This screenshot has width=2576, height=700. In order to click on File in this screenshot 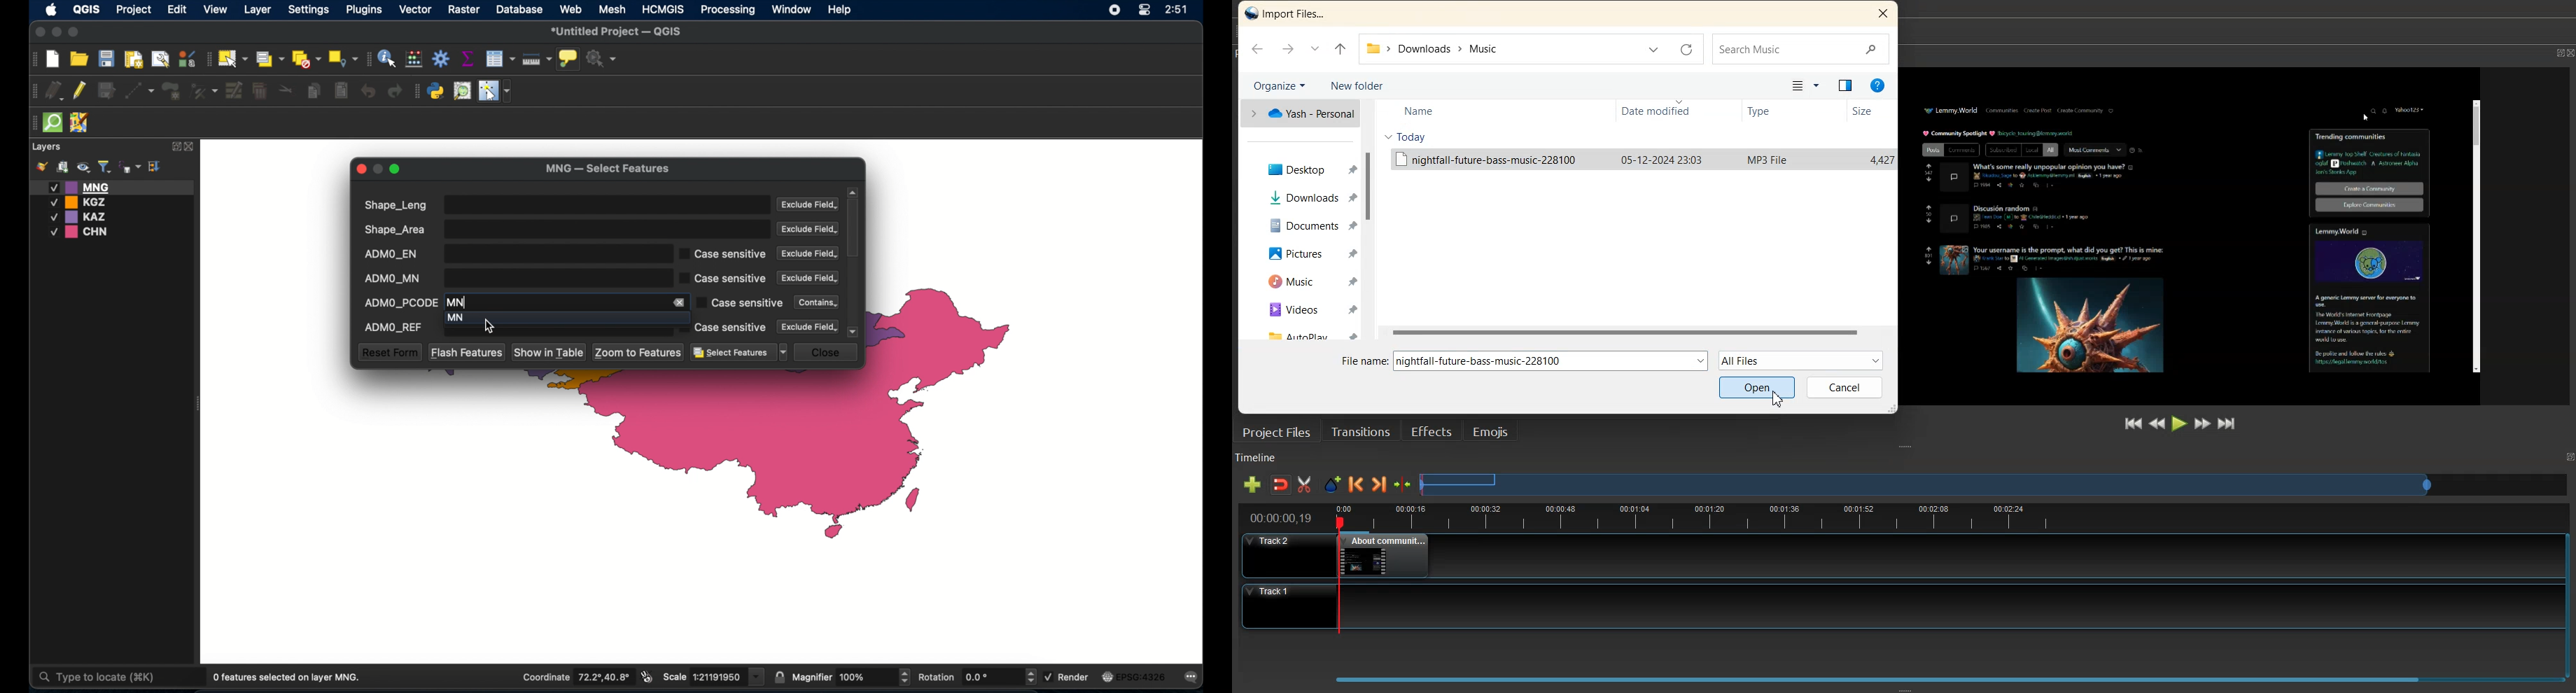, I will do `click(1642, 160)`.